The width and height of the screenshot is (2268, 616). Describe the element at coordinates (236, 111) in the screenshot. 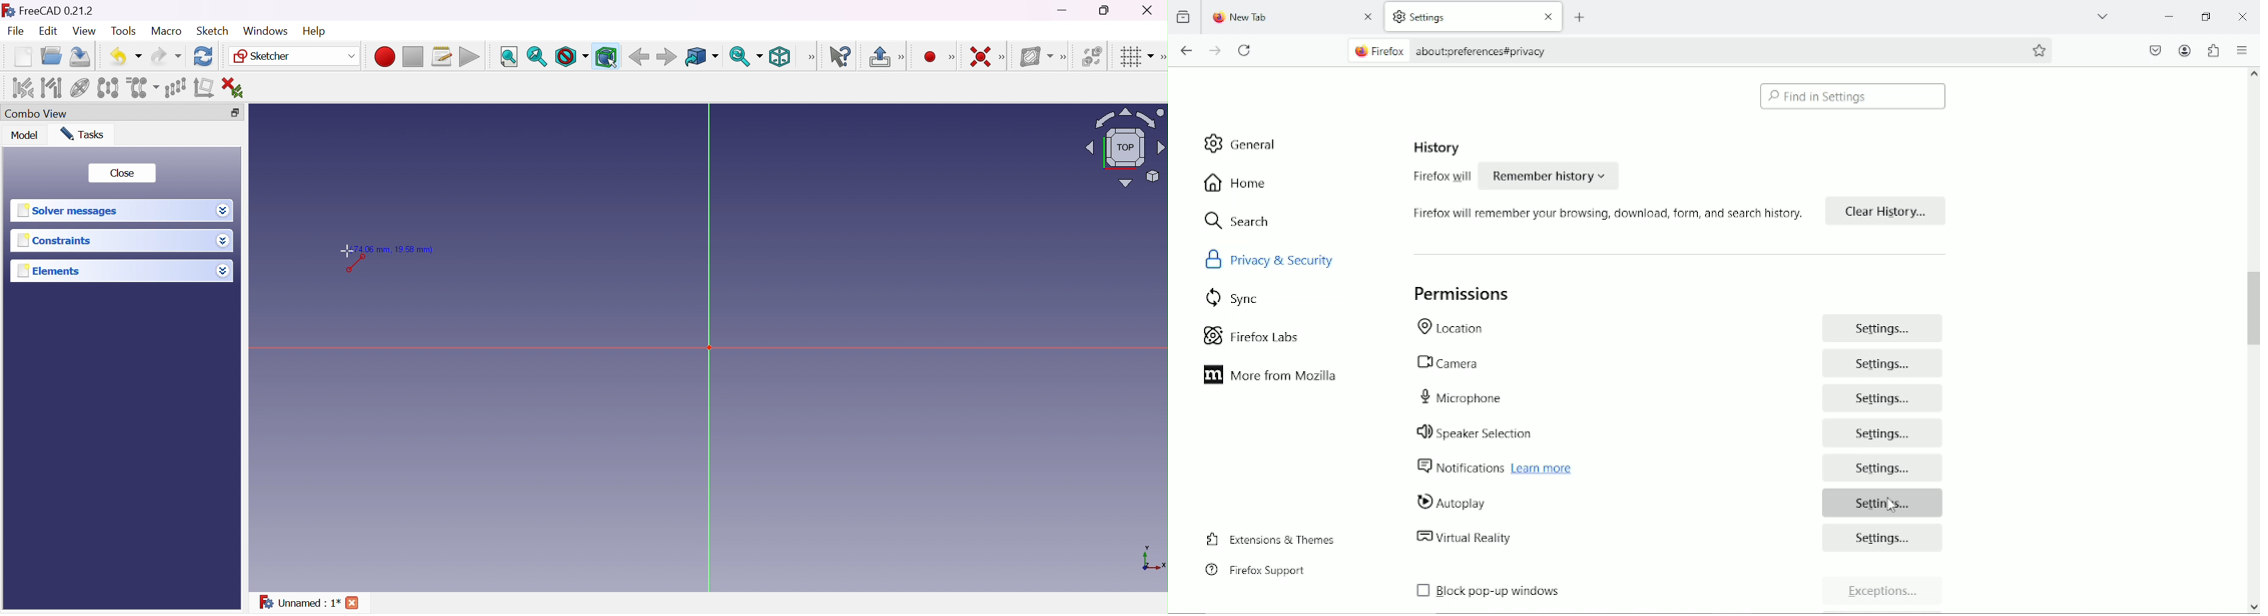

I see `Restore down` at that location.